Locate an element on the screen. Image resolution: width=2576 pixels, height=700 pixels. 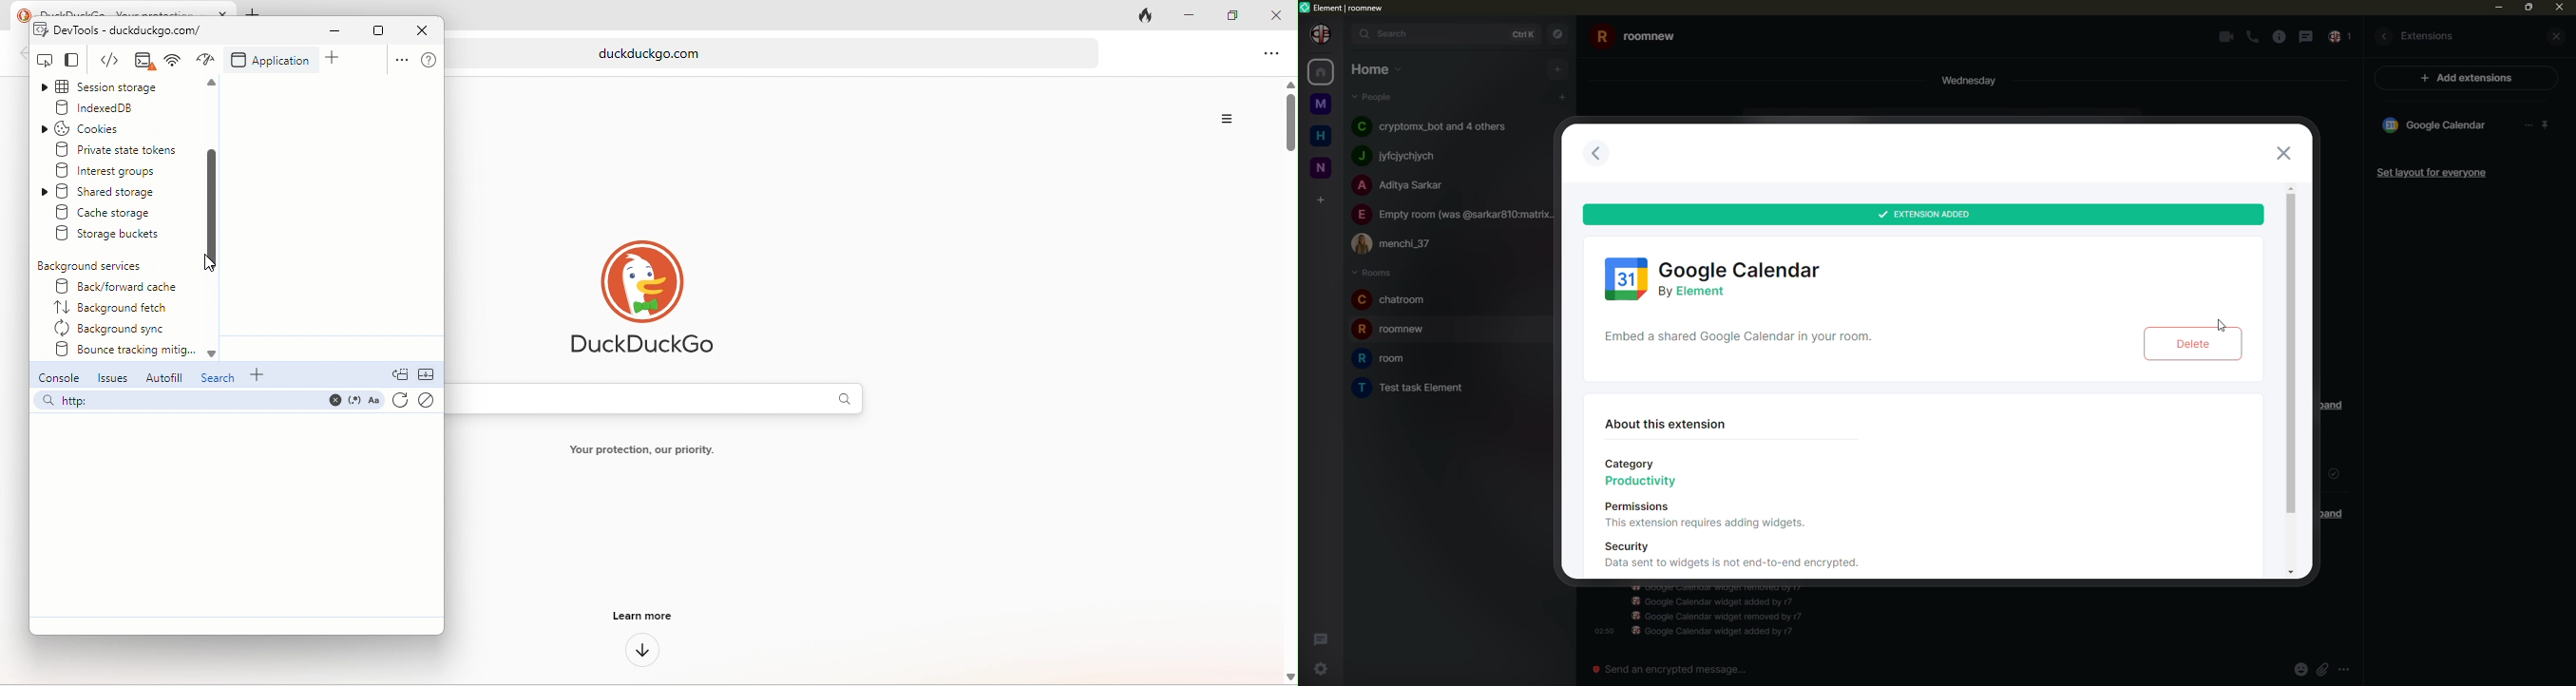
background fetch is located at coordinates (115, 306).